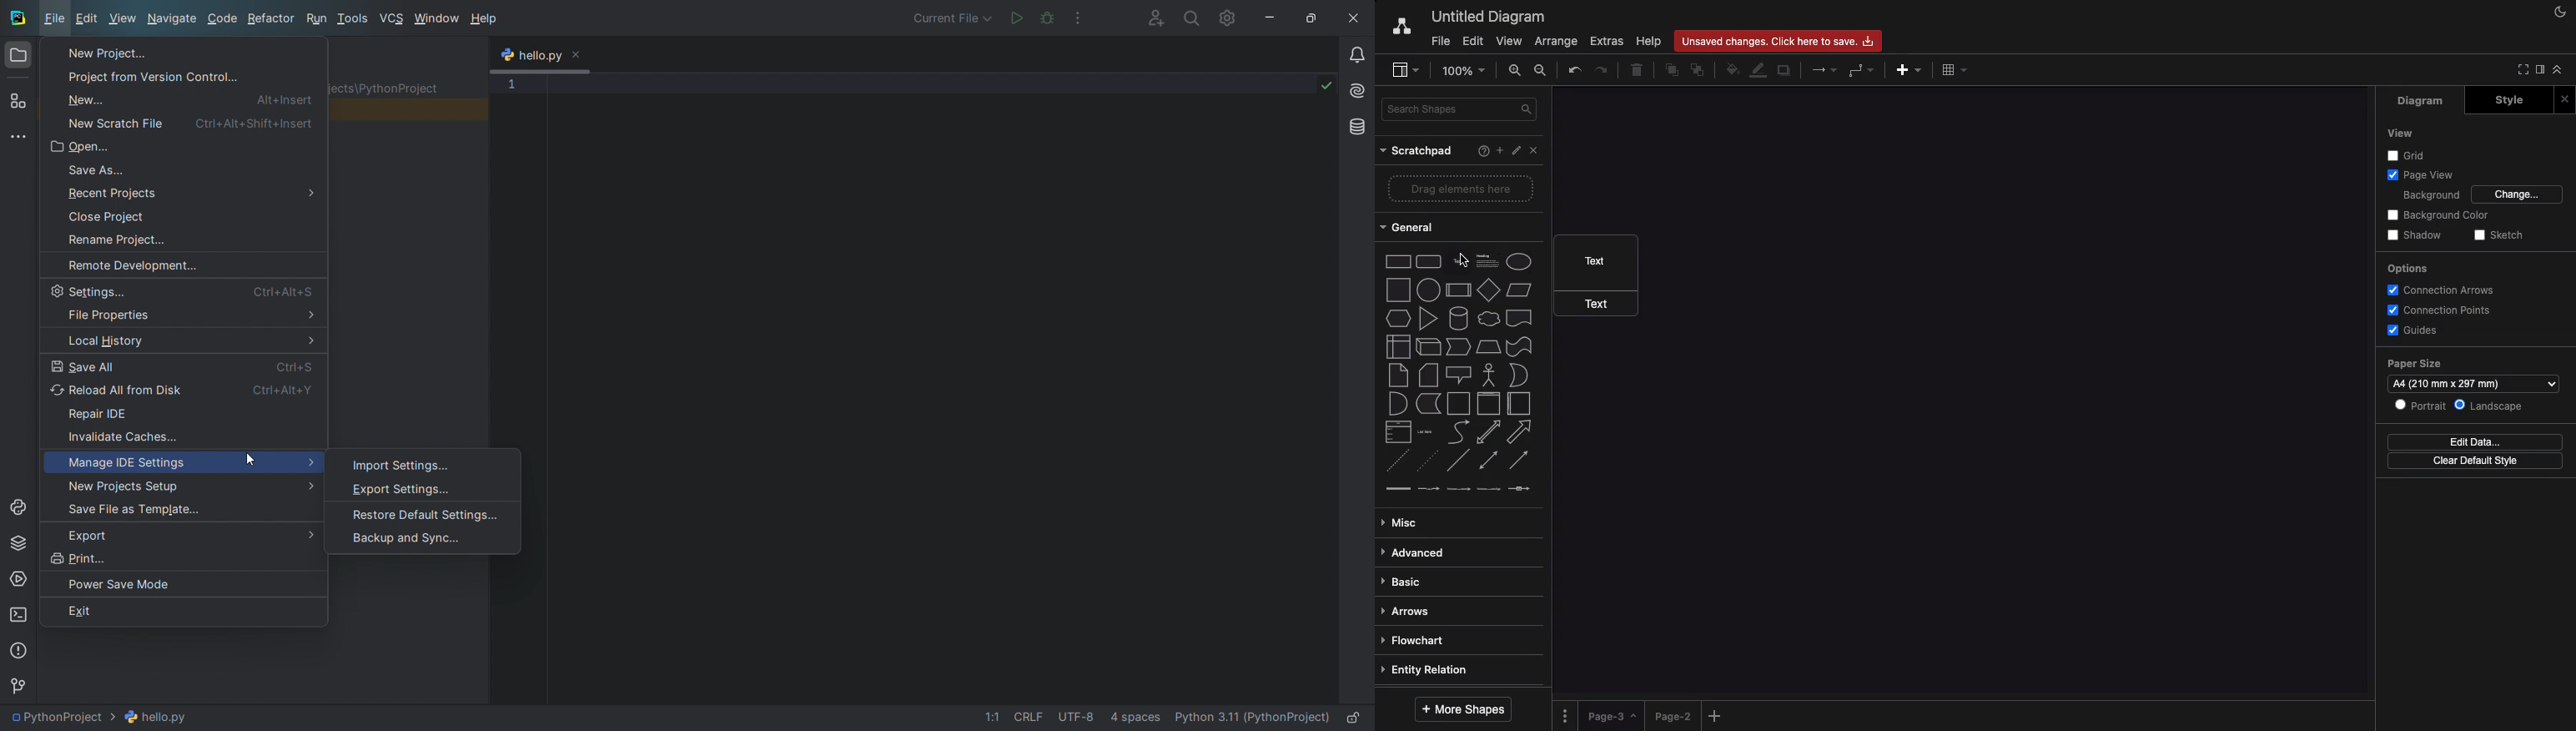  What do you see at coordinates (2538, 70) in the screenshot?
I see `Sidebar` at bounding box center [2538, 70].